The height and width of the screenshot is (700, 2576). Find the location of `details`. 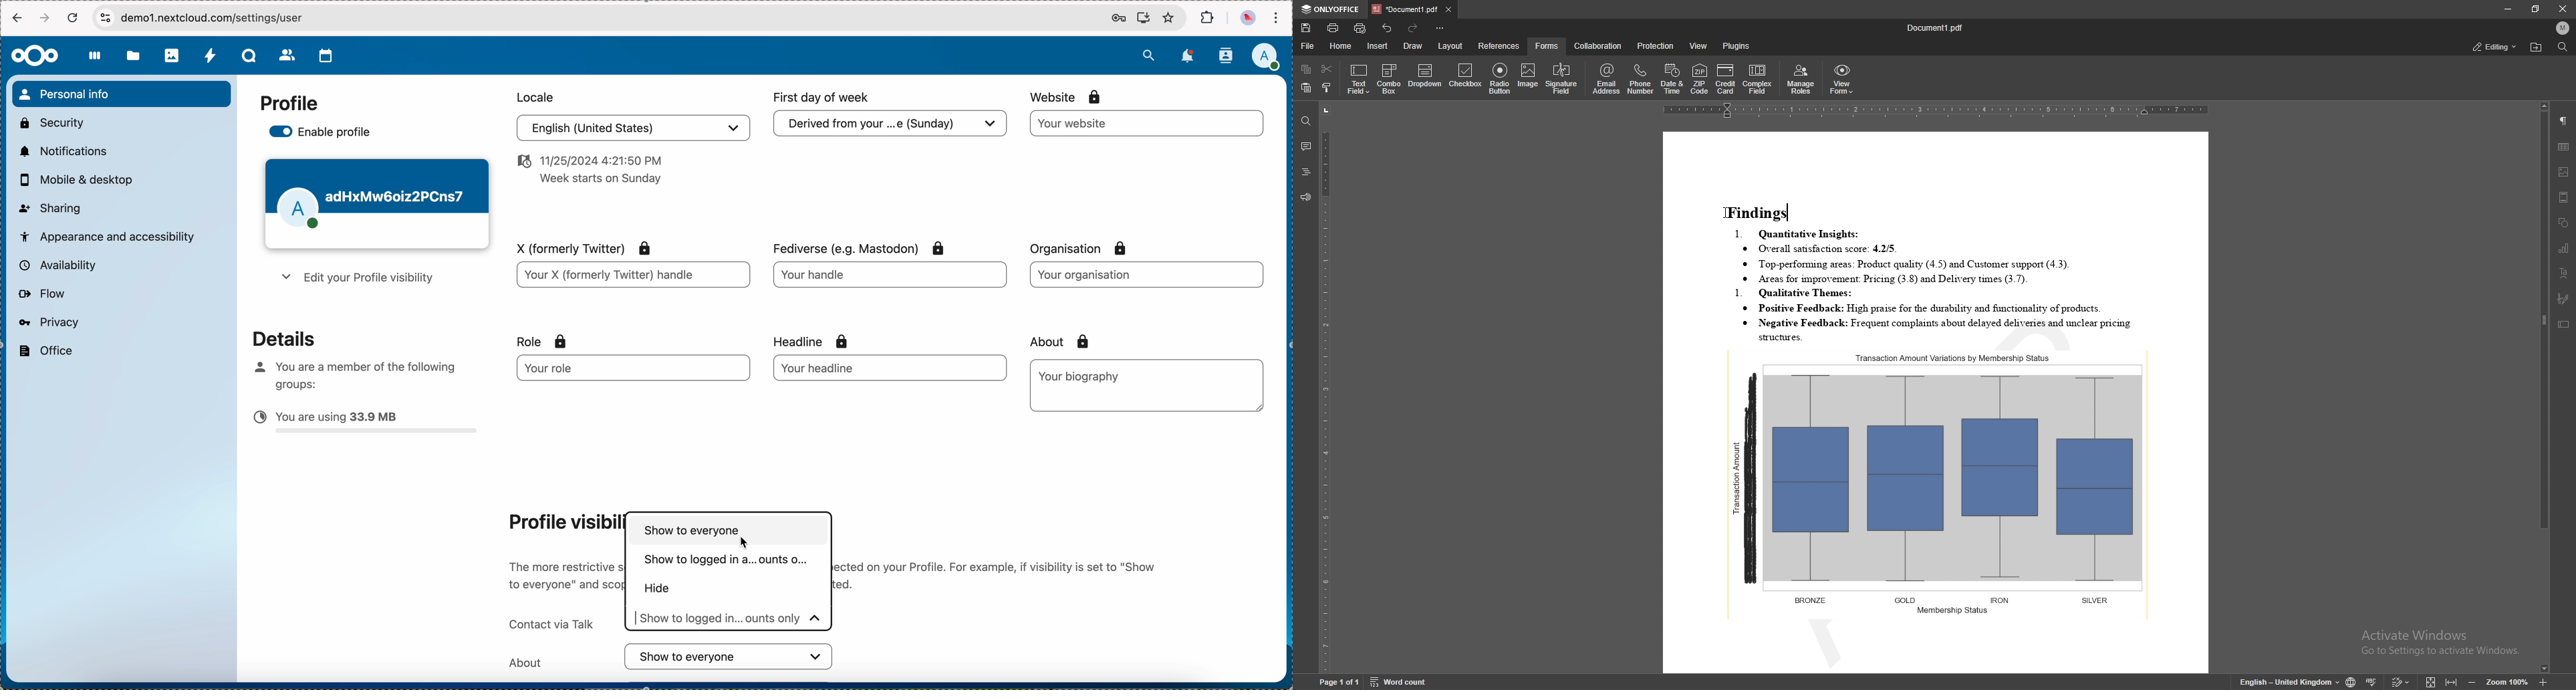

details is located at coordinates (276, 337).